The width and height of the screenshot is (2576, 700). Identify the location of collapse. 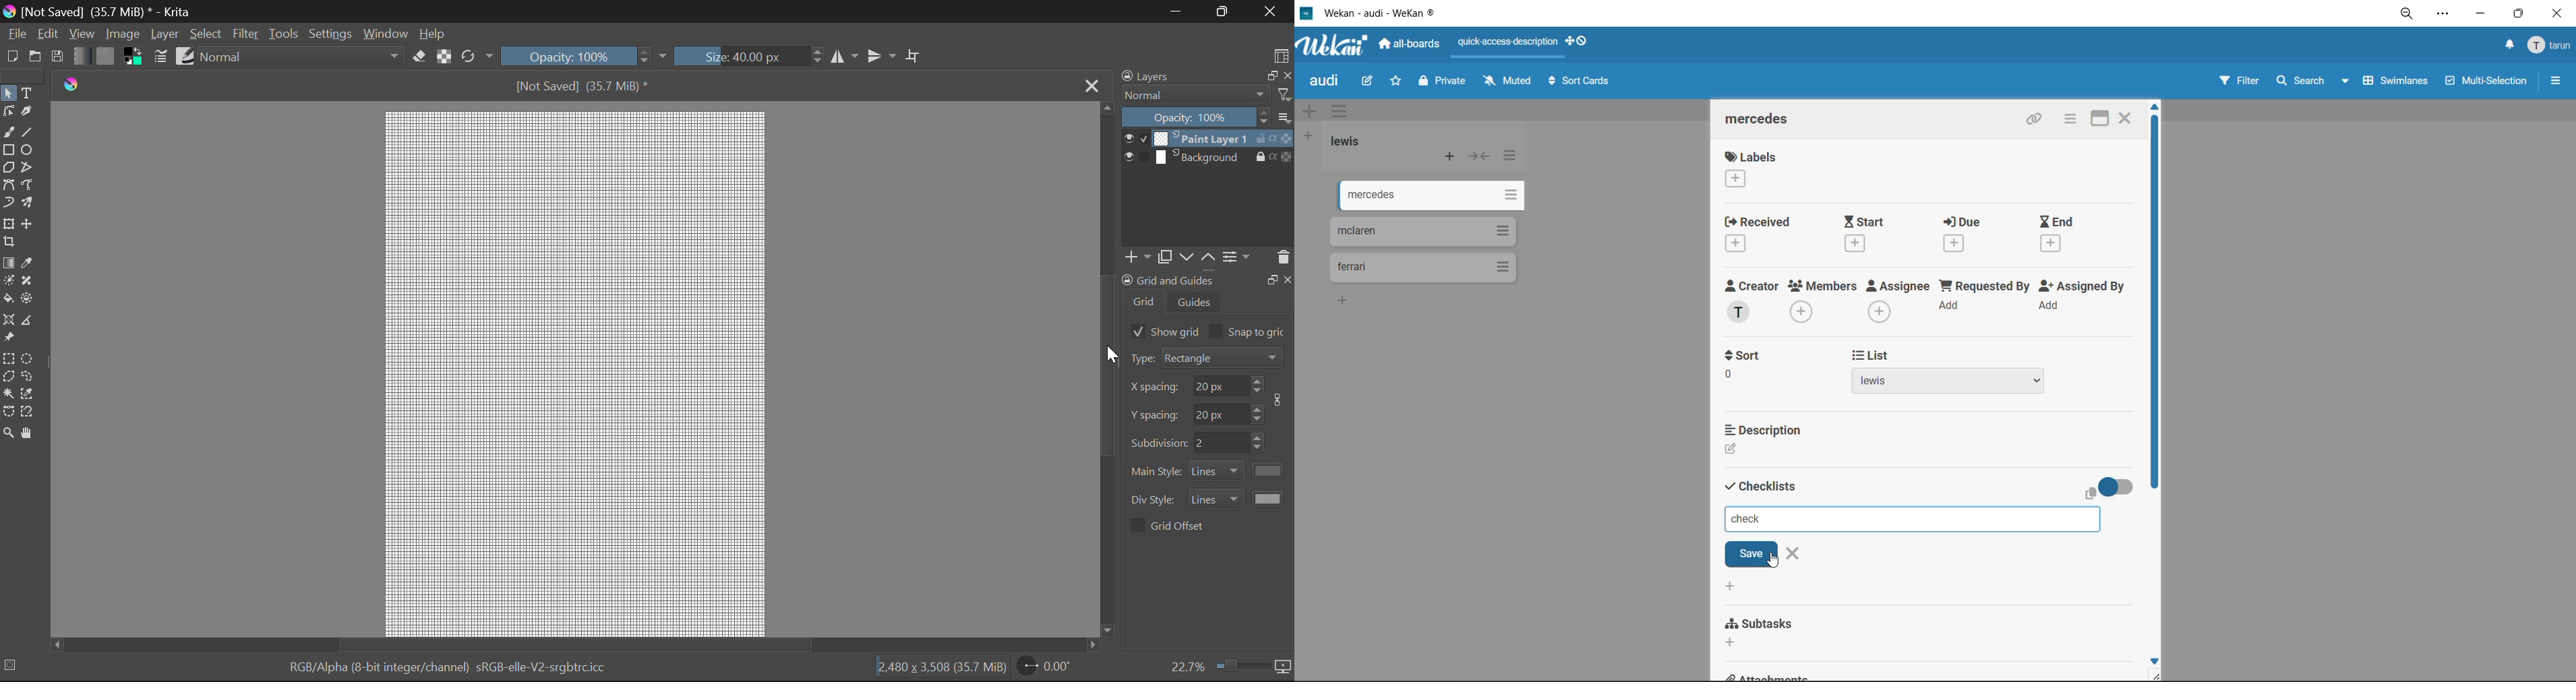
(1481, 159).